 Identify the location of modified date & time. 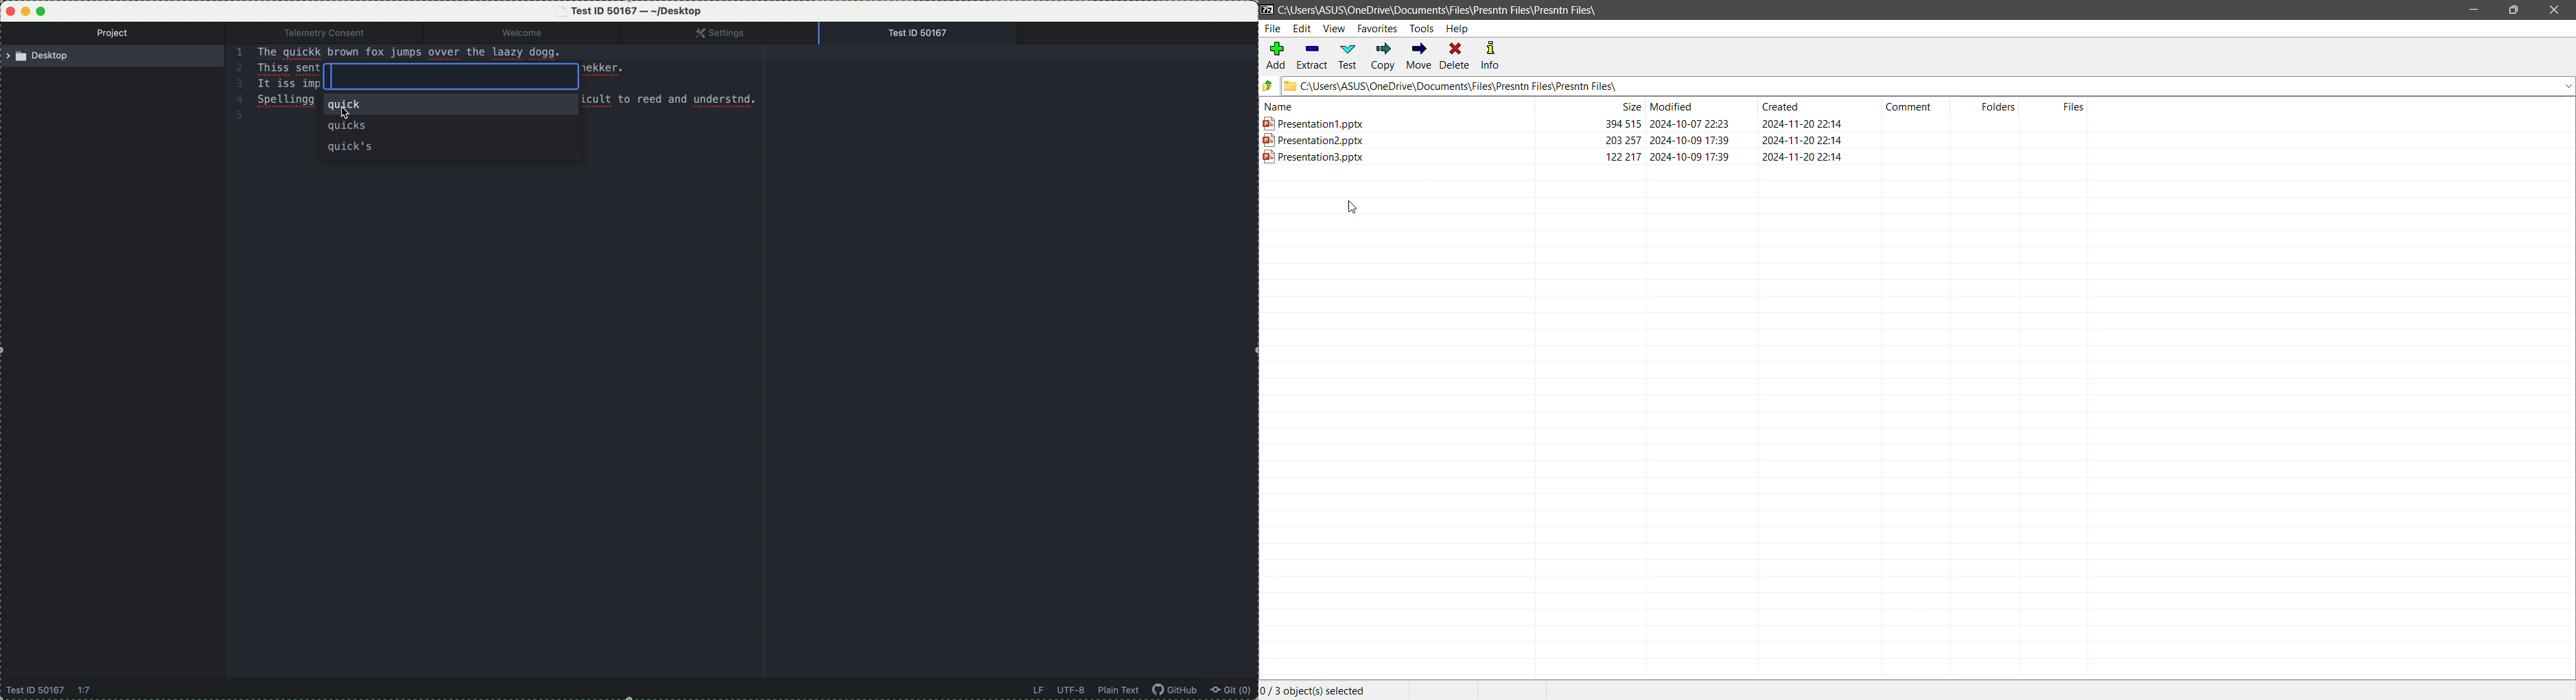
(1690, 139).